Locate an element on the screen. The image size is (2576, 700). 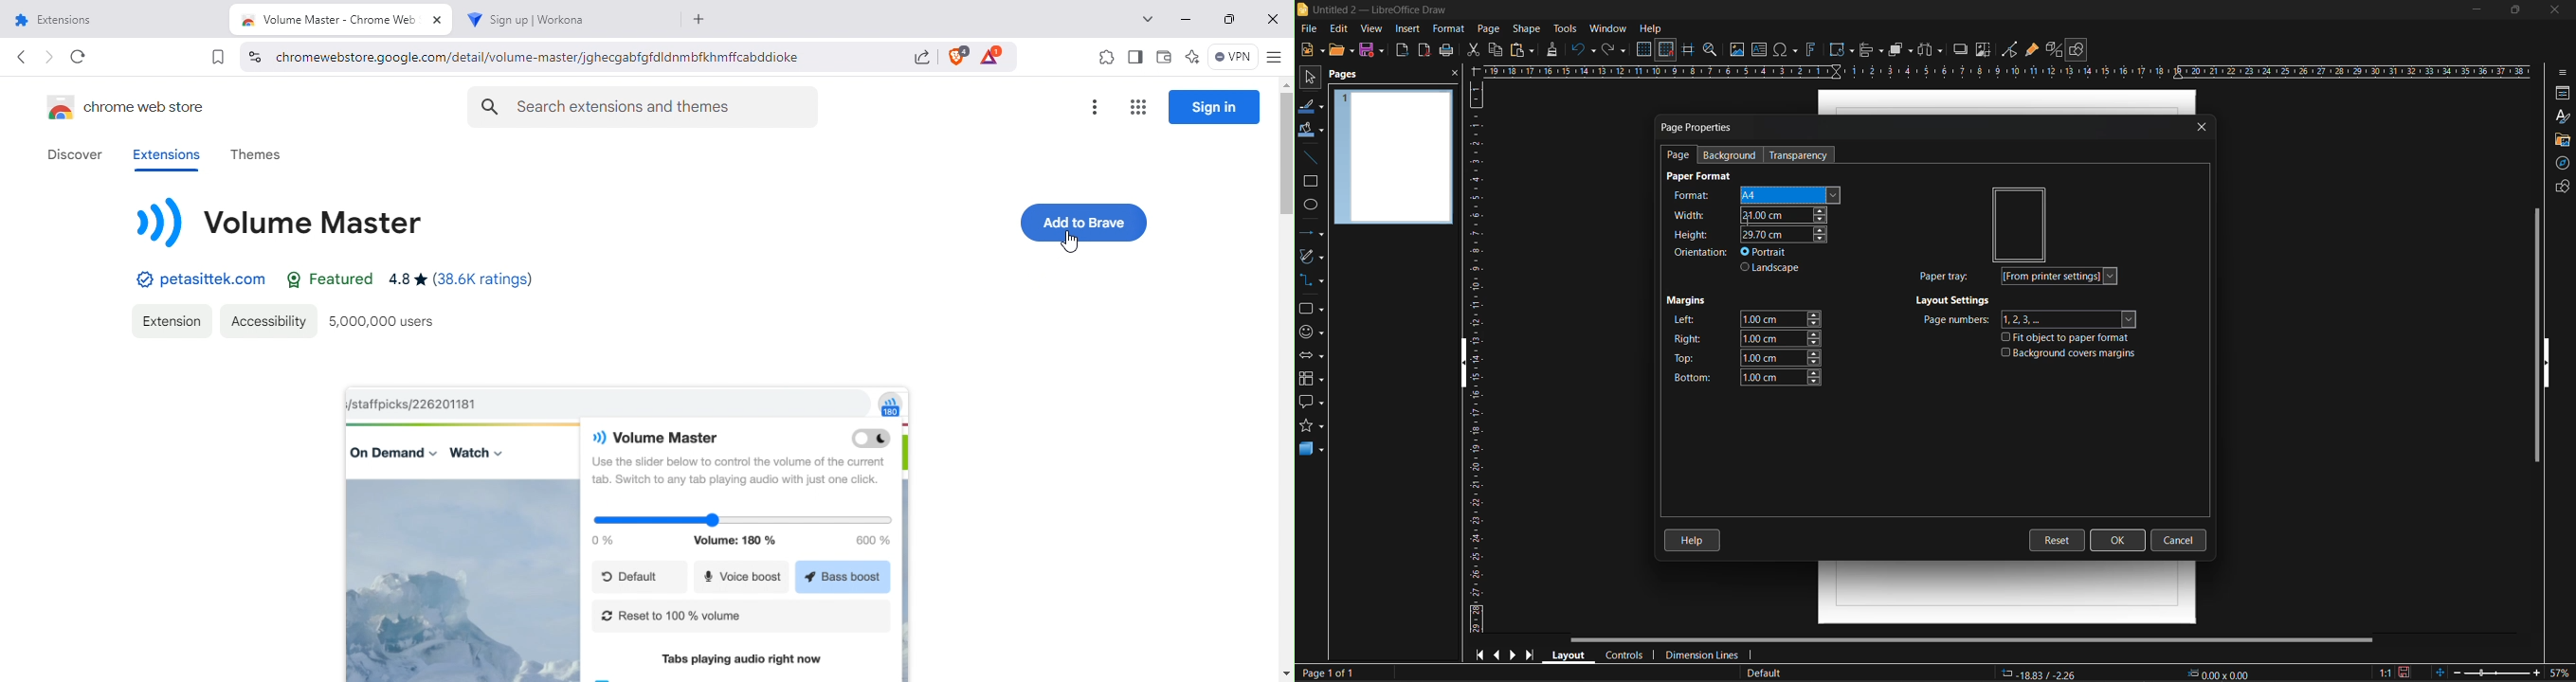
arrange is located at coordinates (1902, 50).